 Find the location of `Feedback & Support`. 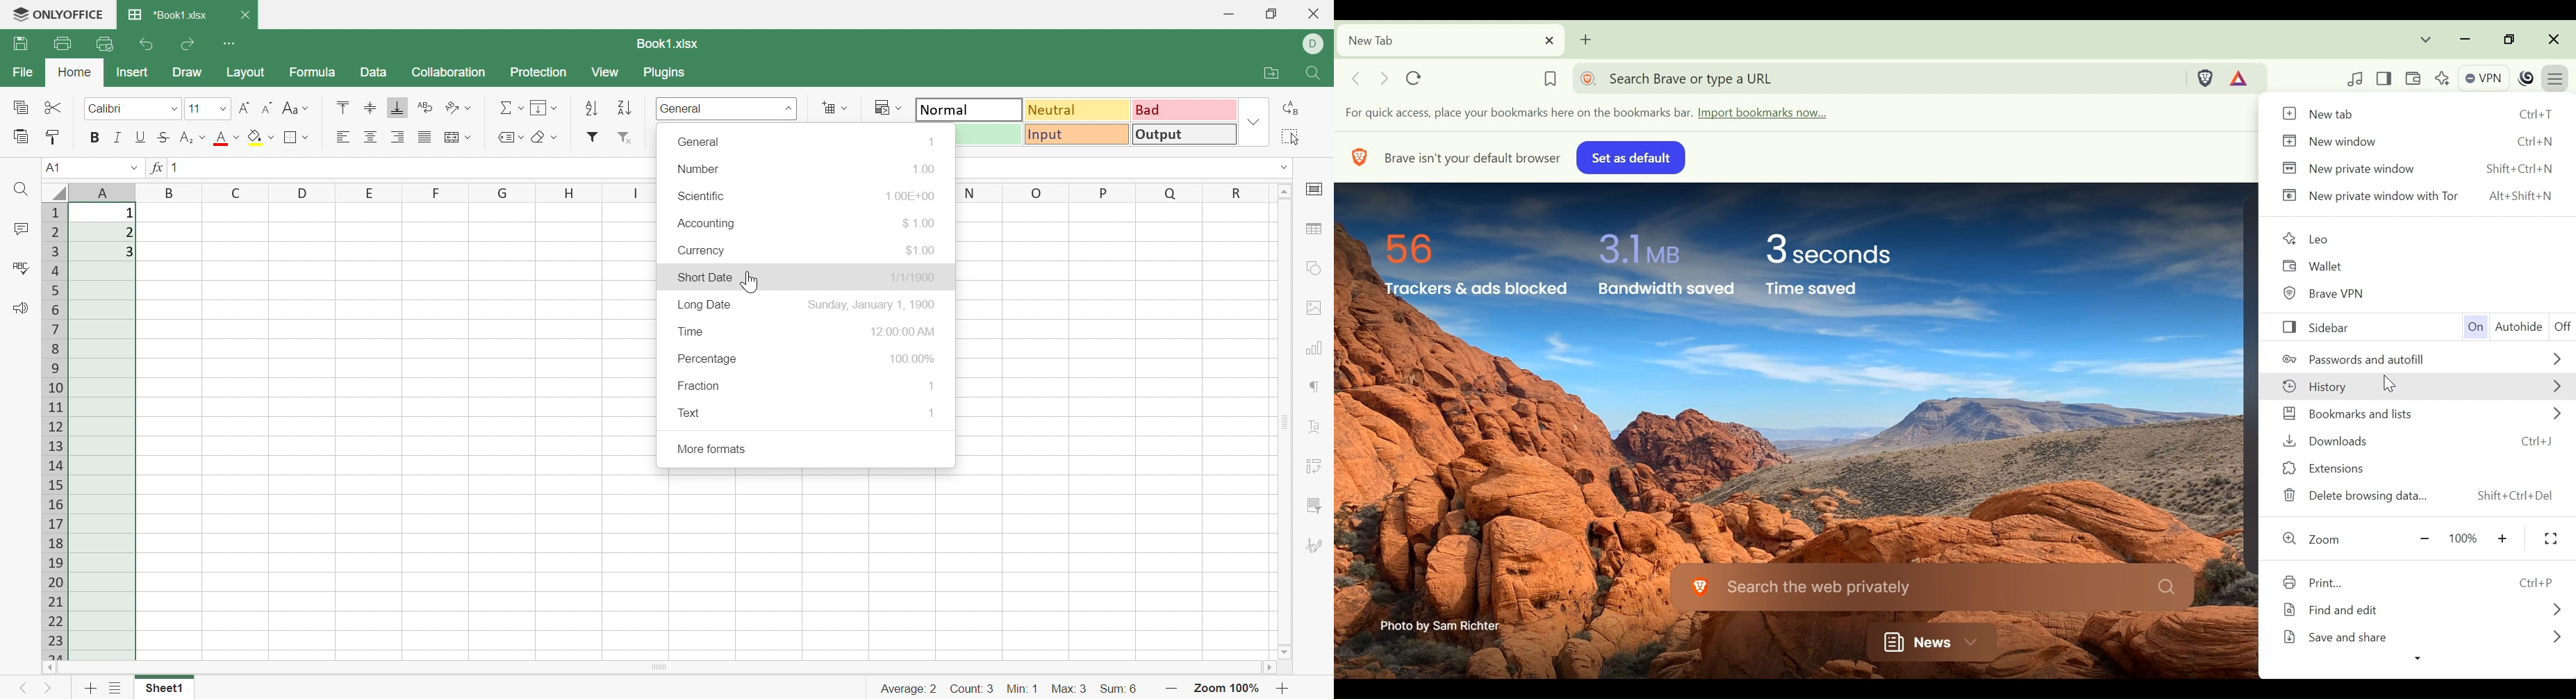

Feedback & Support is located at coordinates (19, 308).